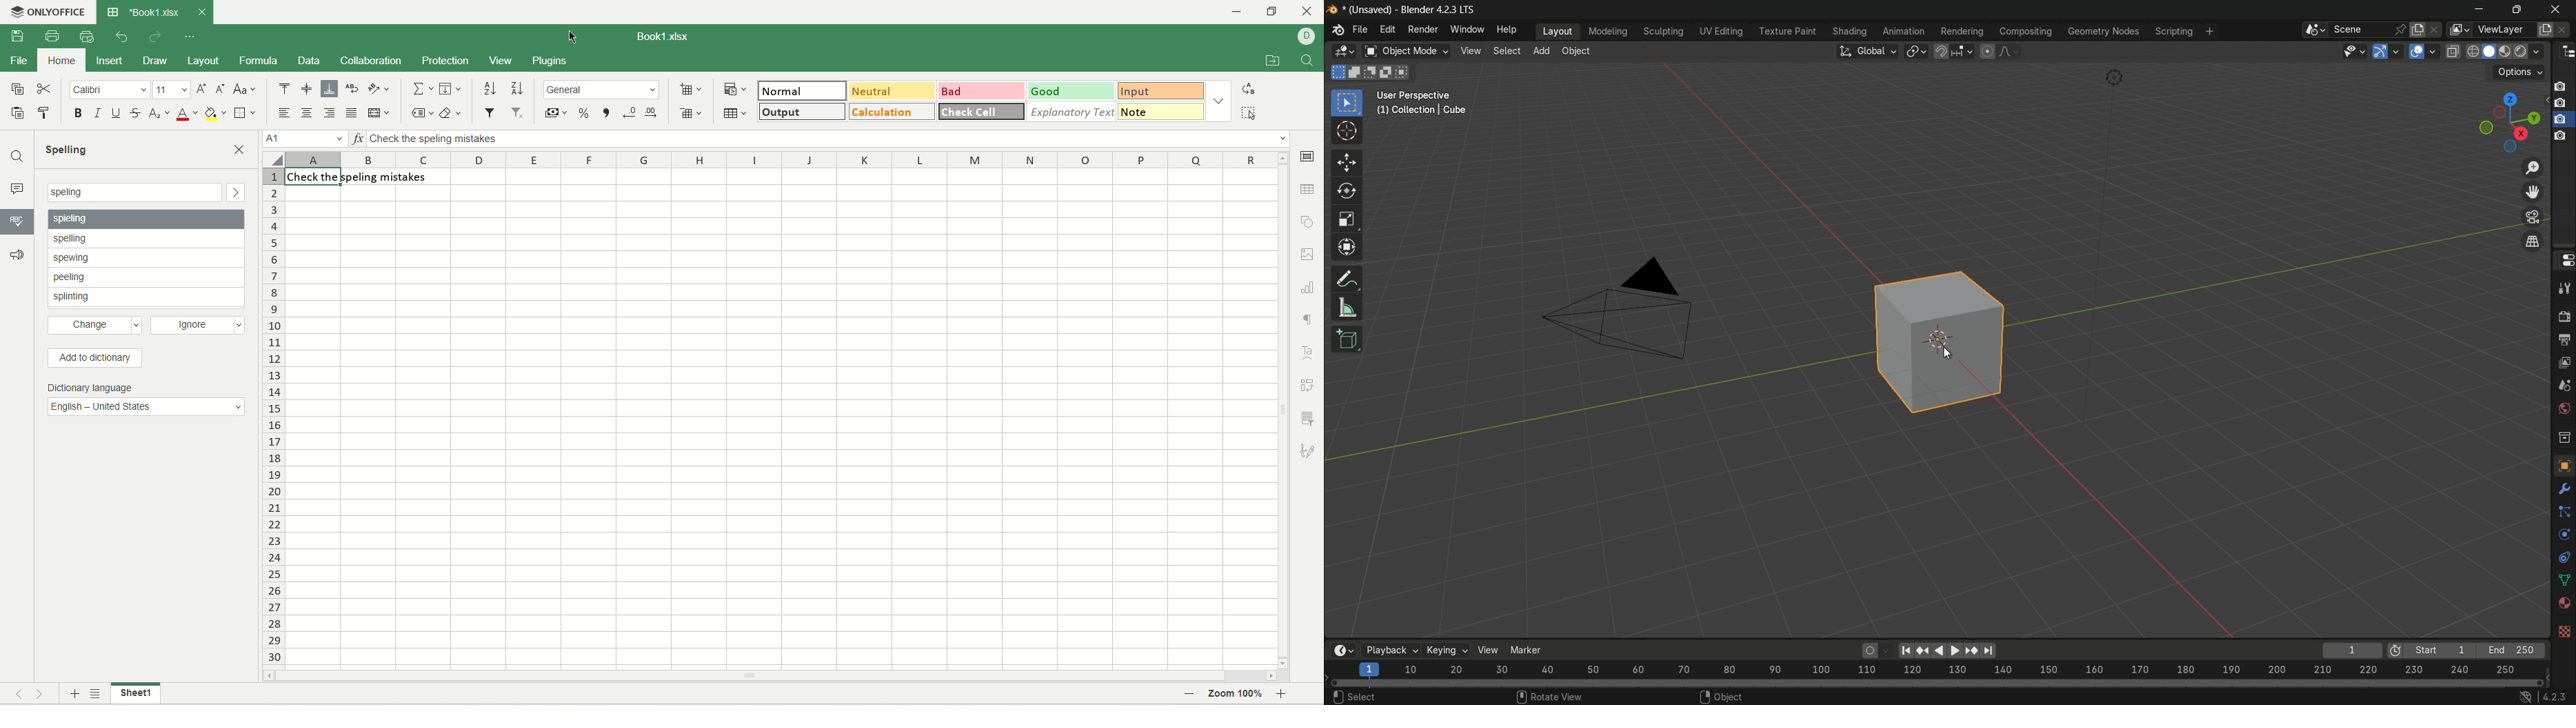 This screenshot has height=728, width=2576. I want to click on measure, so click(1348, 308).